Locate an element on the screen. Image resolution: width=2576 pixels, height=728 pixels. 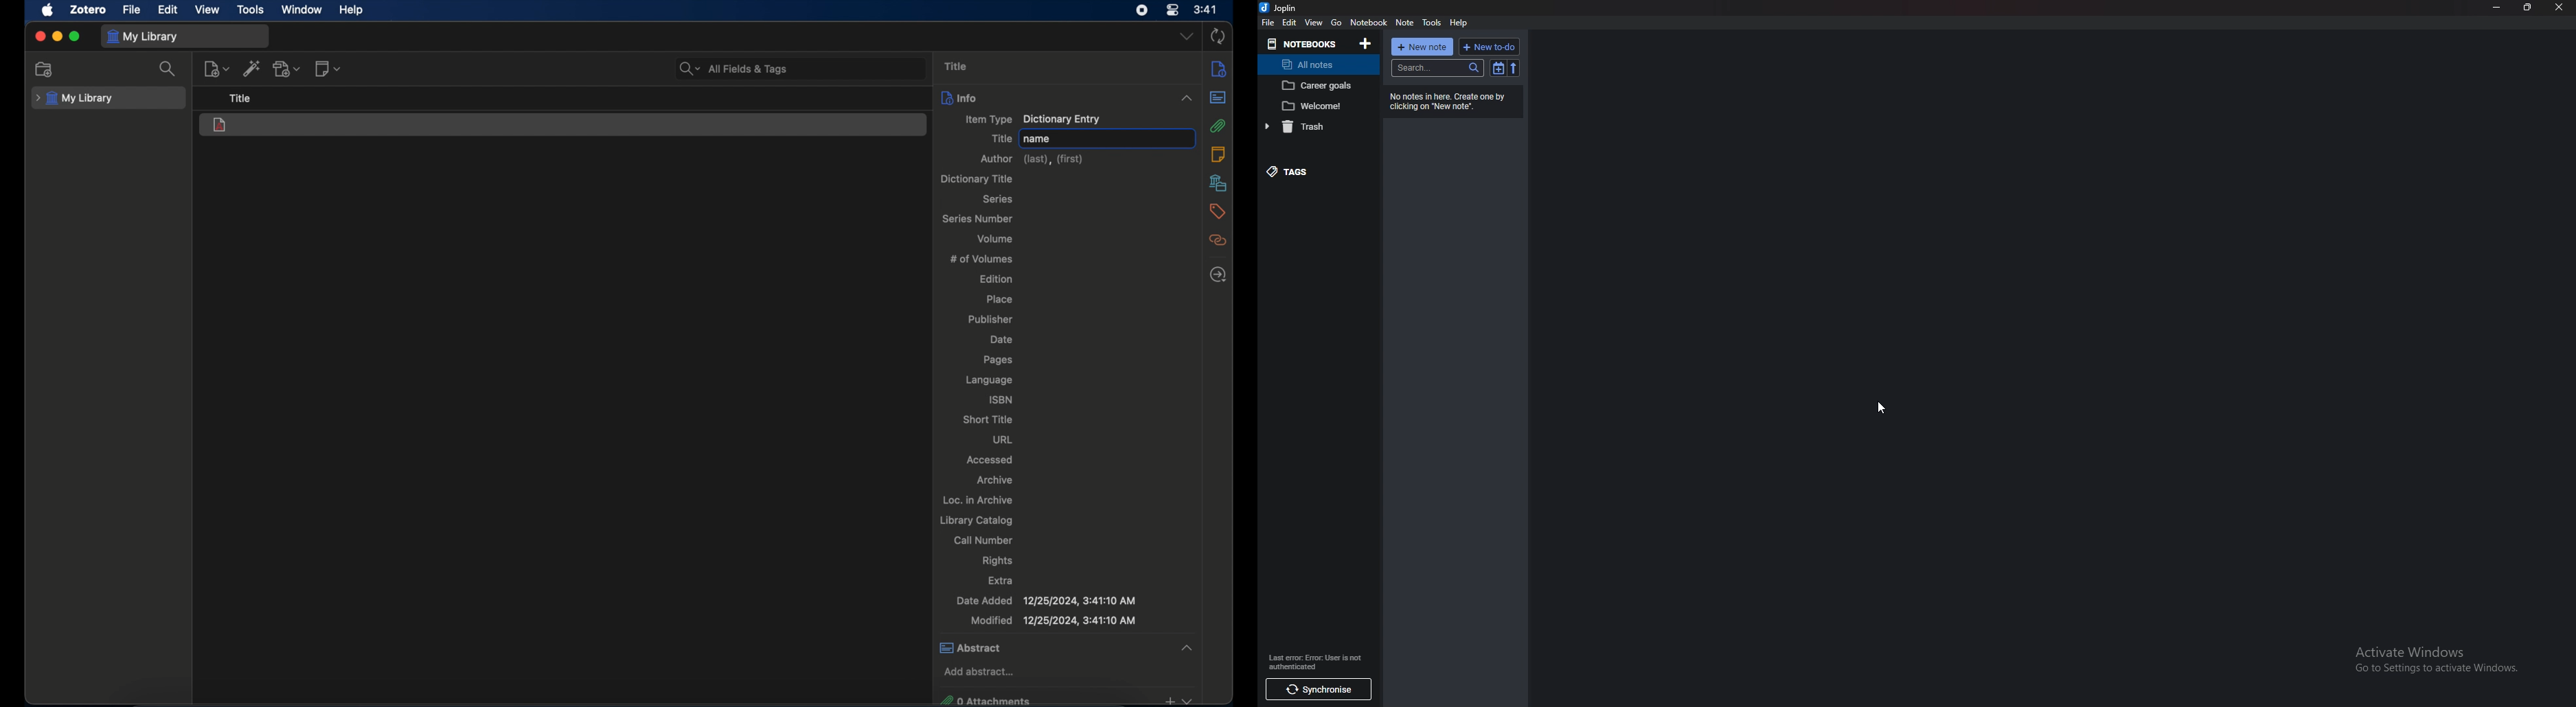
help is located at coordinates (1461, 23).